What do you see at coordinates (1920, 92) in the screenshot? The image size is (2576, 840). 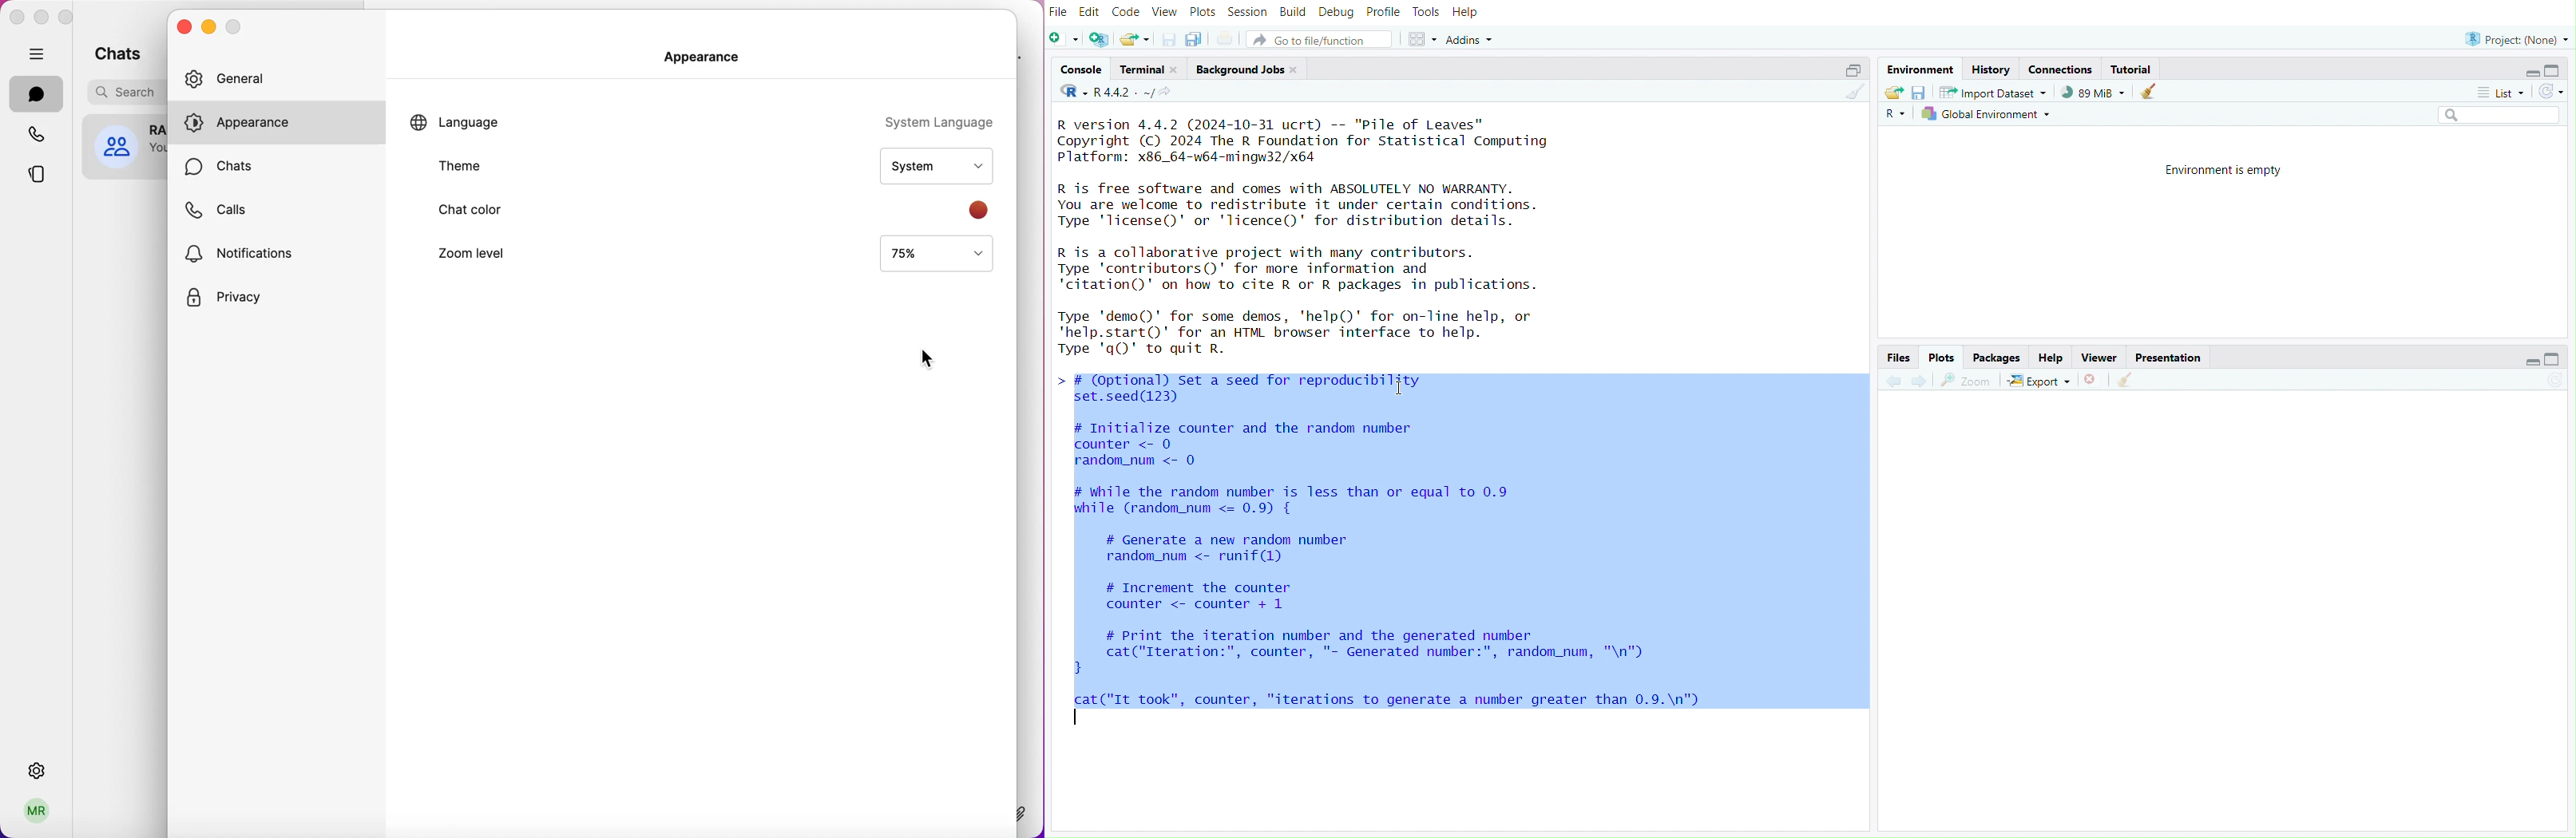 I see `Save workspace as` at bounding box center [1920, 92].